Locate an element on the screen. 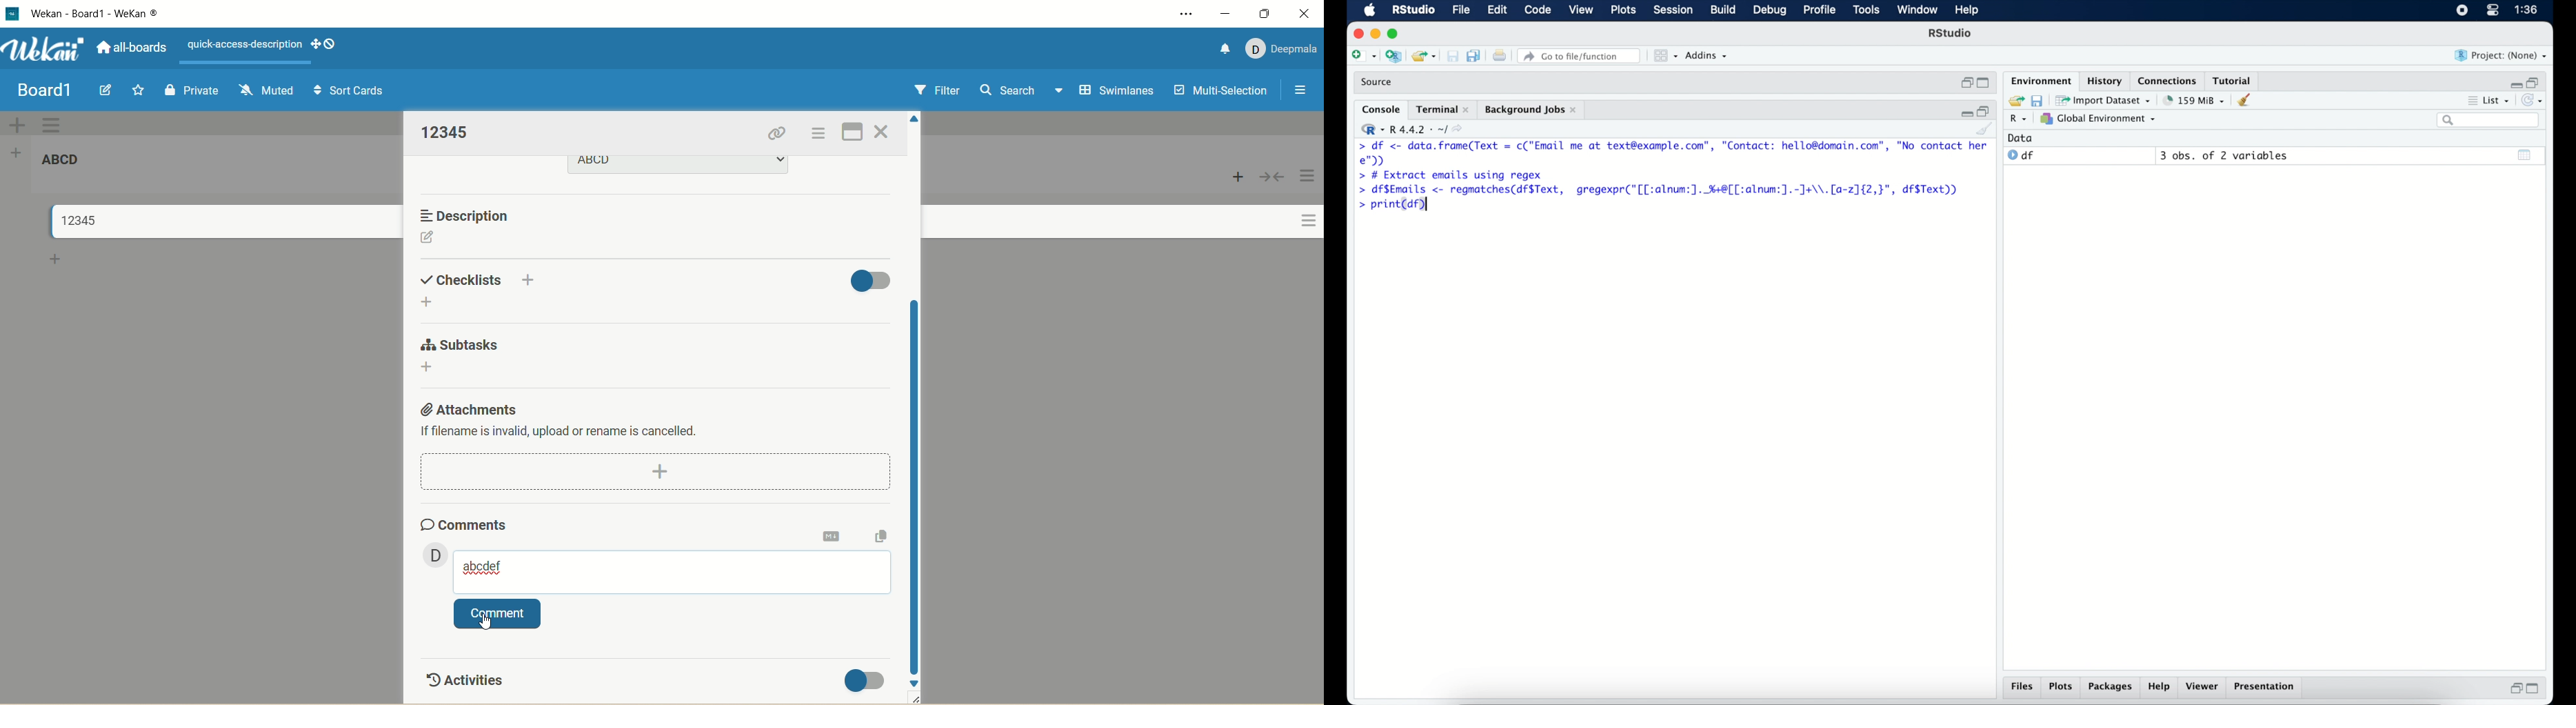  clear console is located at coordinates (1989, 130).